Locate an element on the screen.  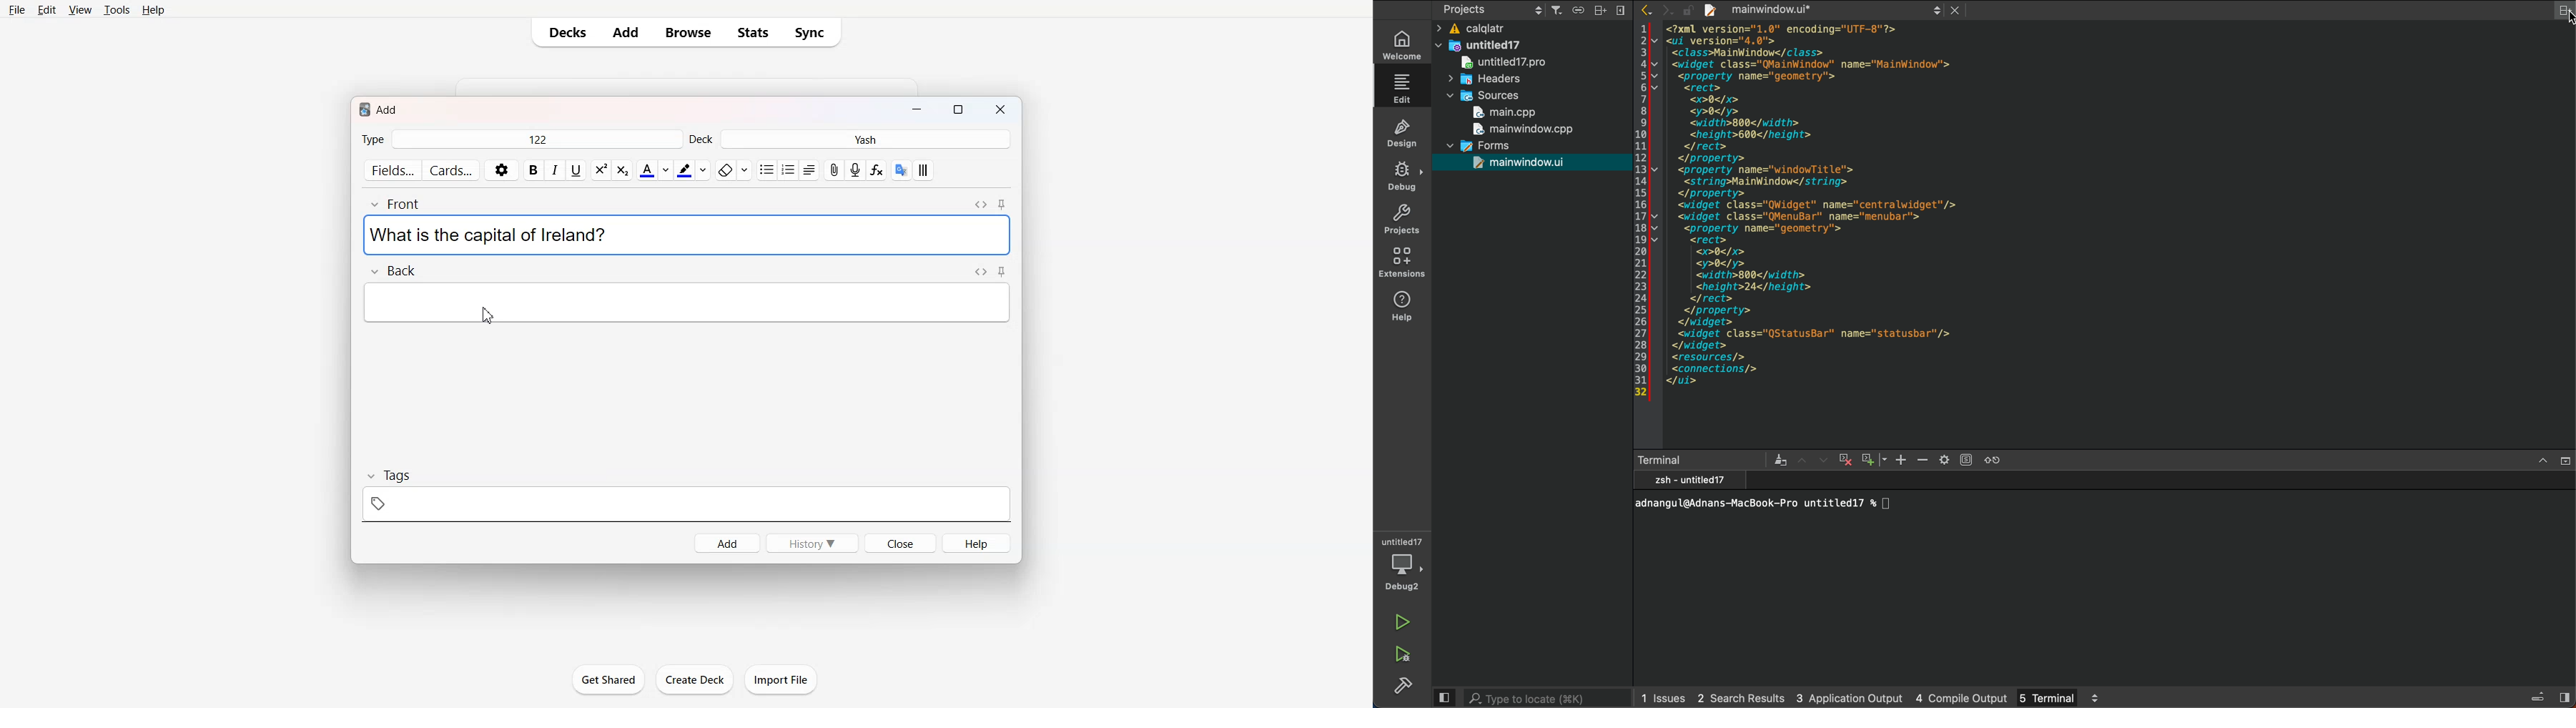
help is located at coordinates (1403, 308).